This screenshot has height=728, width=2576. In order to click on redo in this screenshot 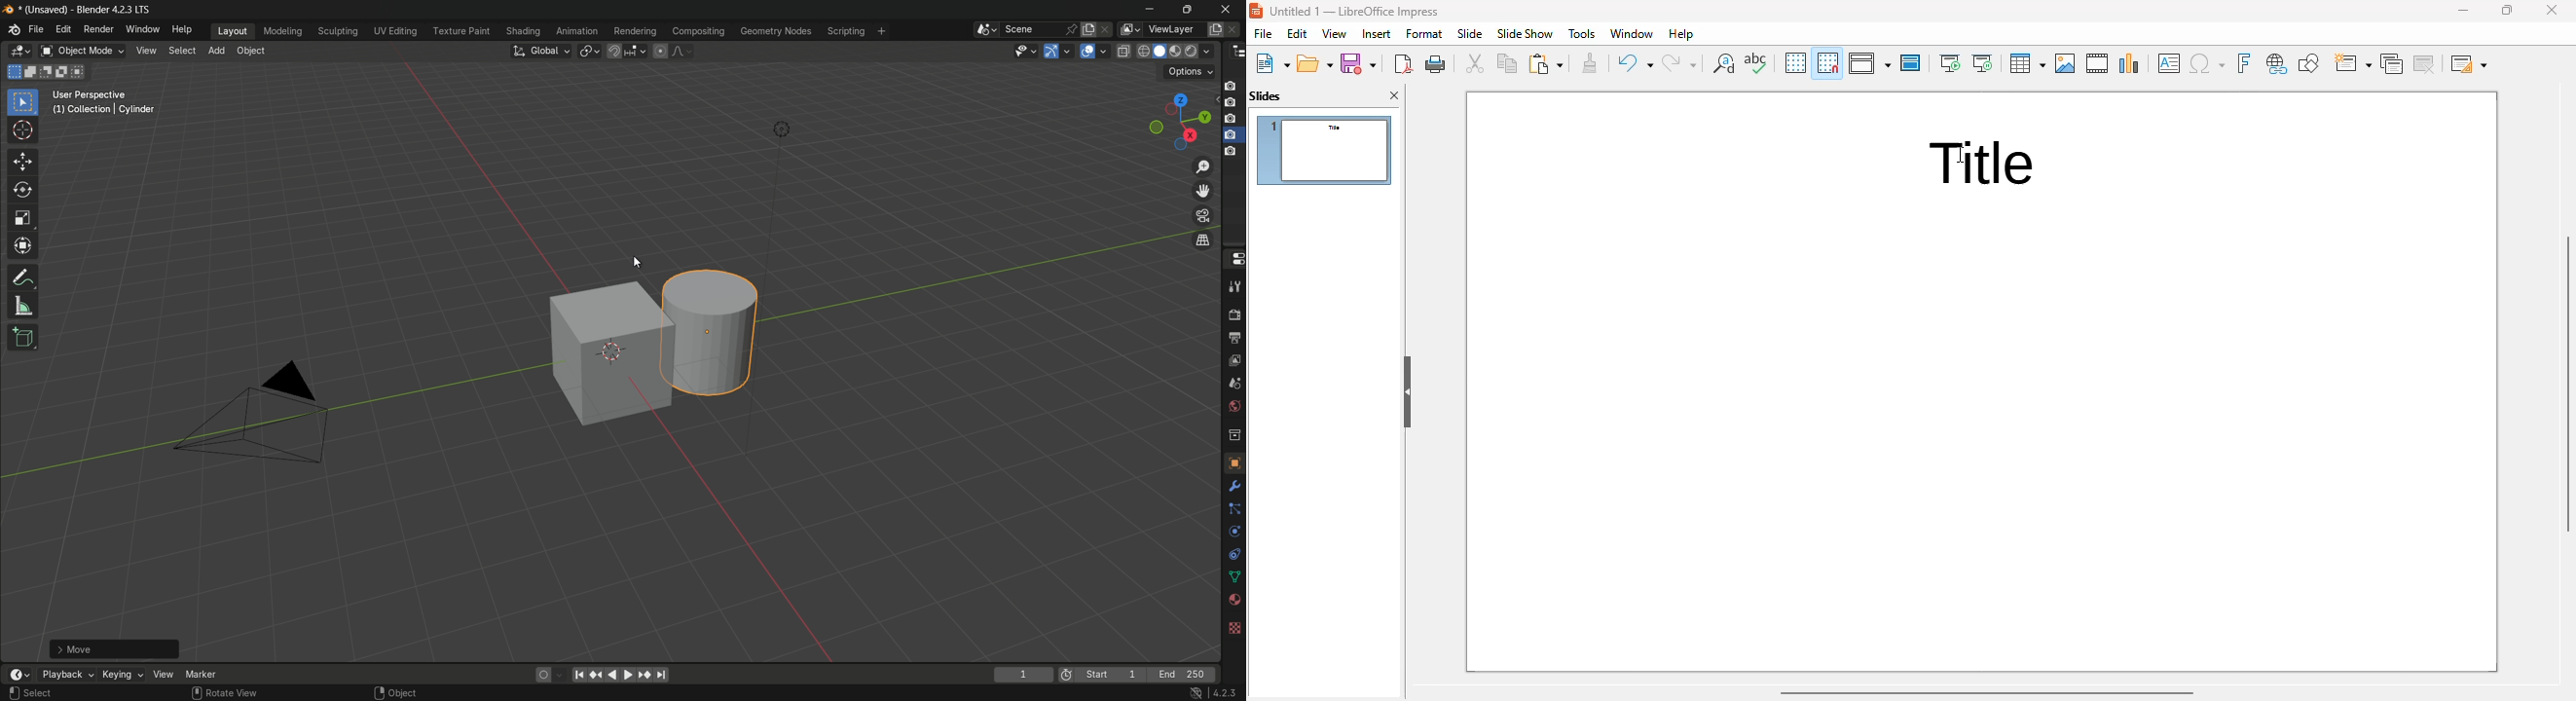, I will do `click(1680, 62)`.